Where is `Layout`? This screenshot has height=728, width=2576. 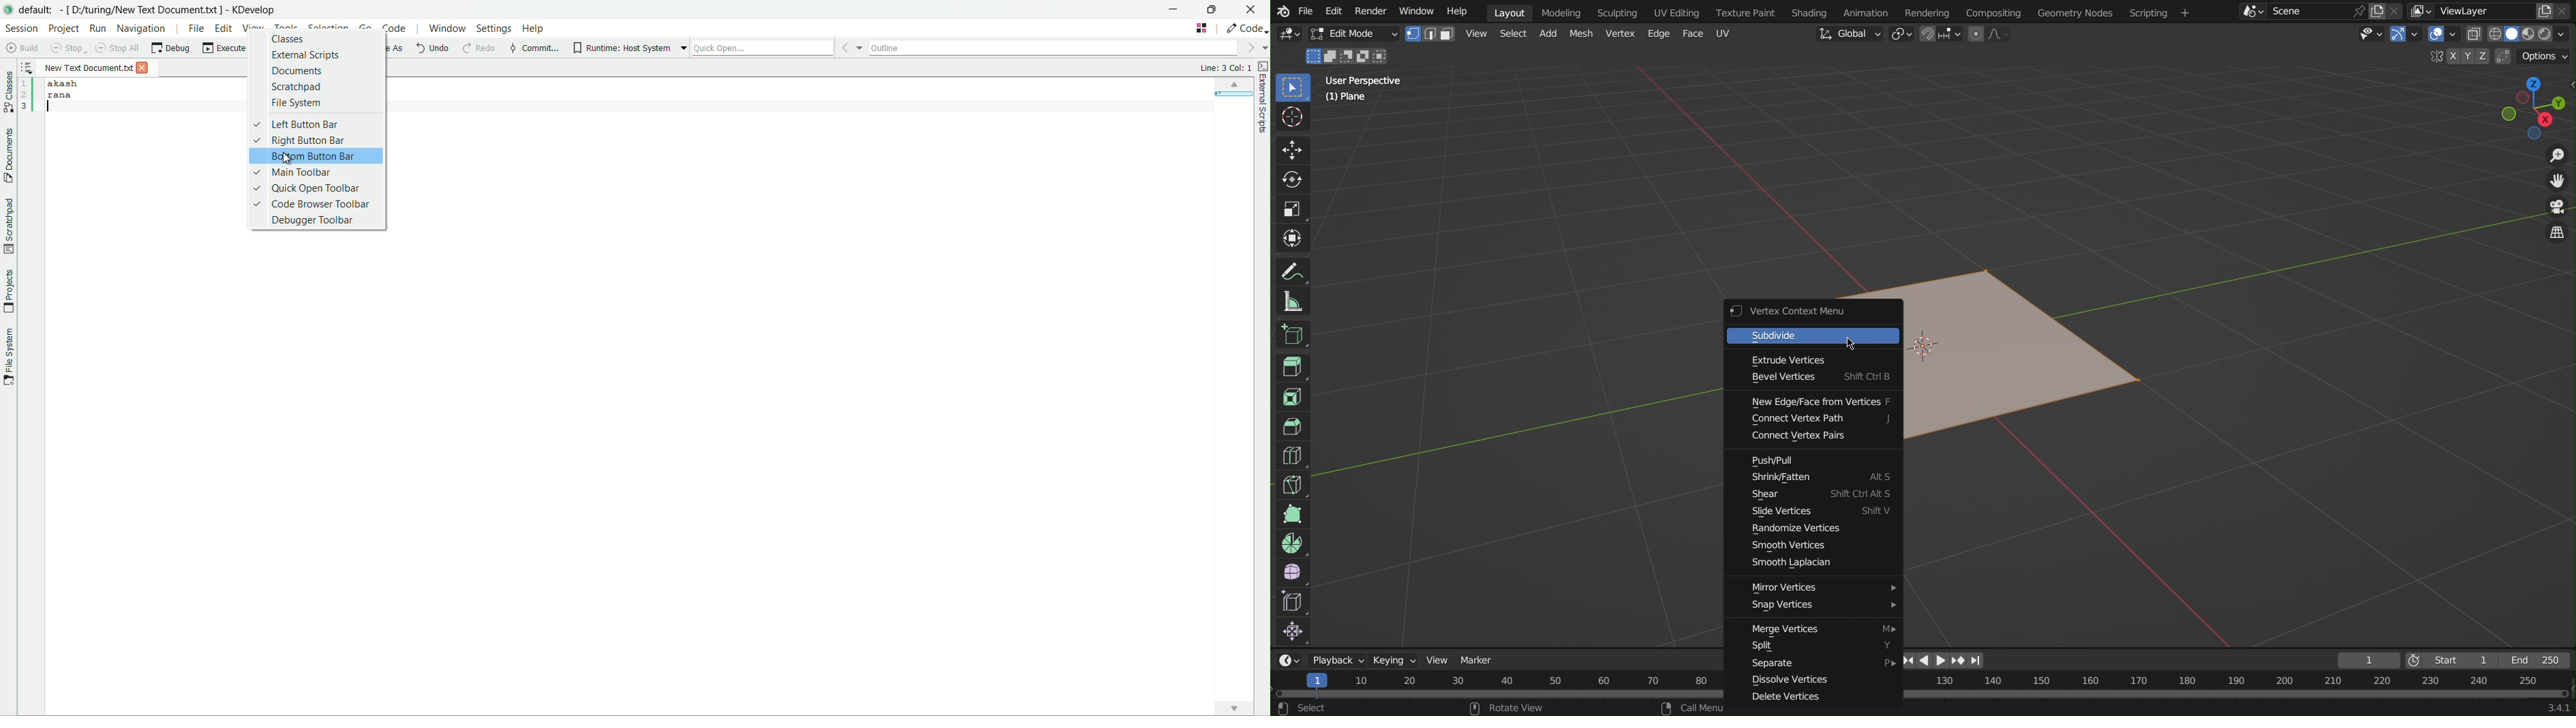
Layout is located at coordinates (1509, 12).